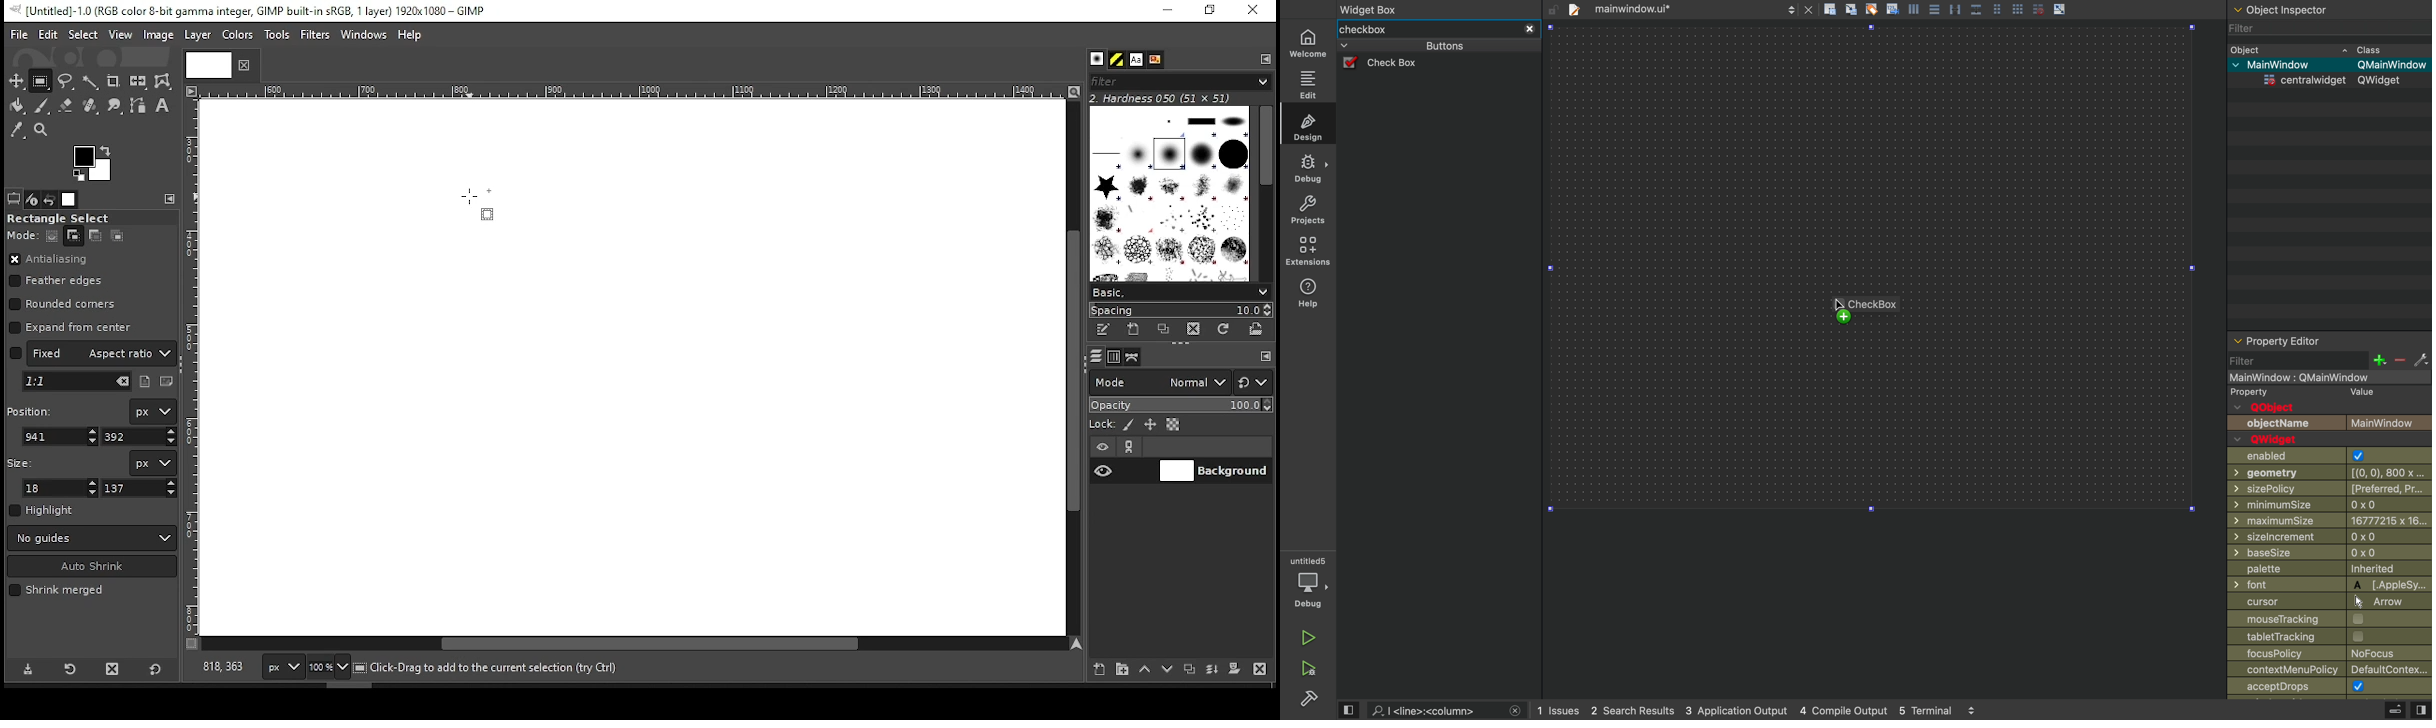 This screenshot has height=728, width=2436. I want to click on view, so click(2420, 711).